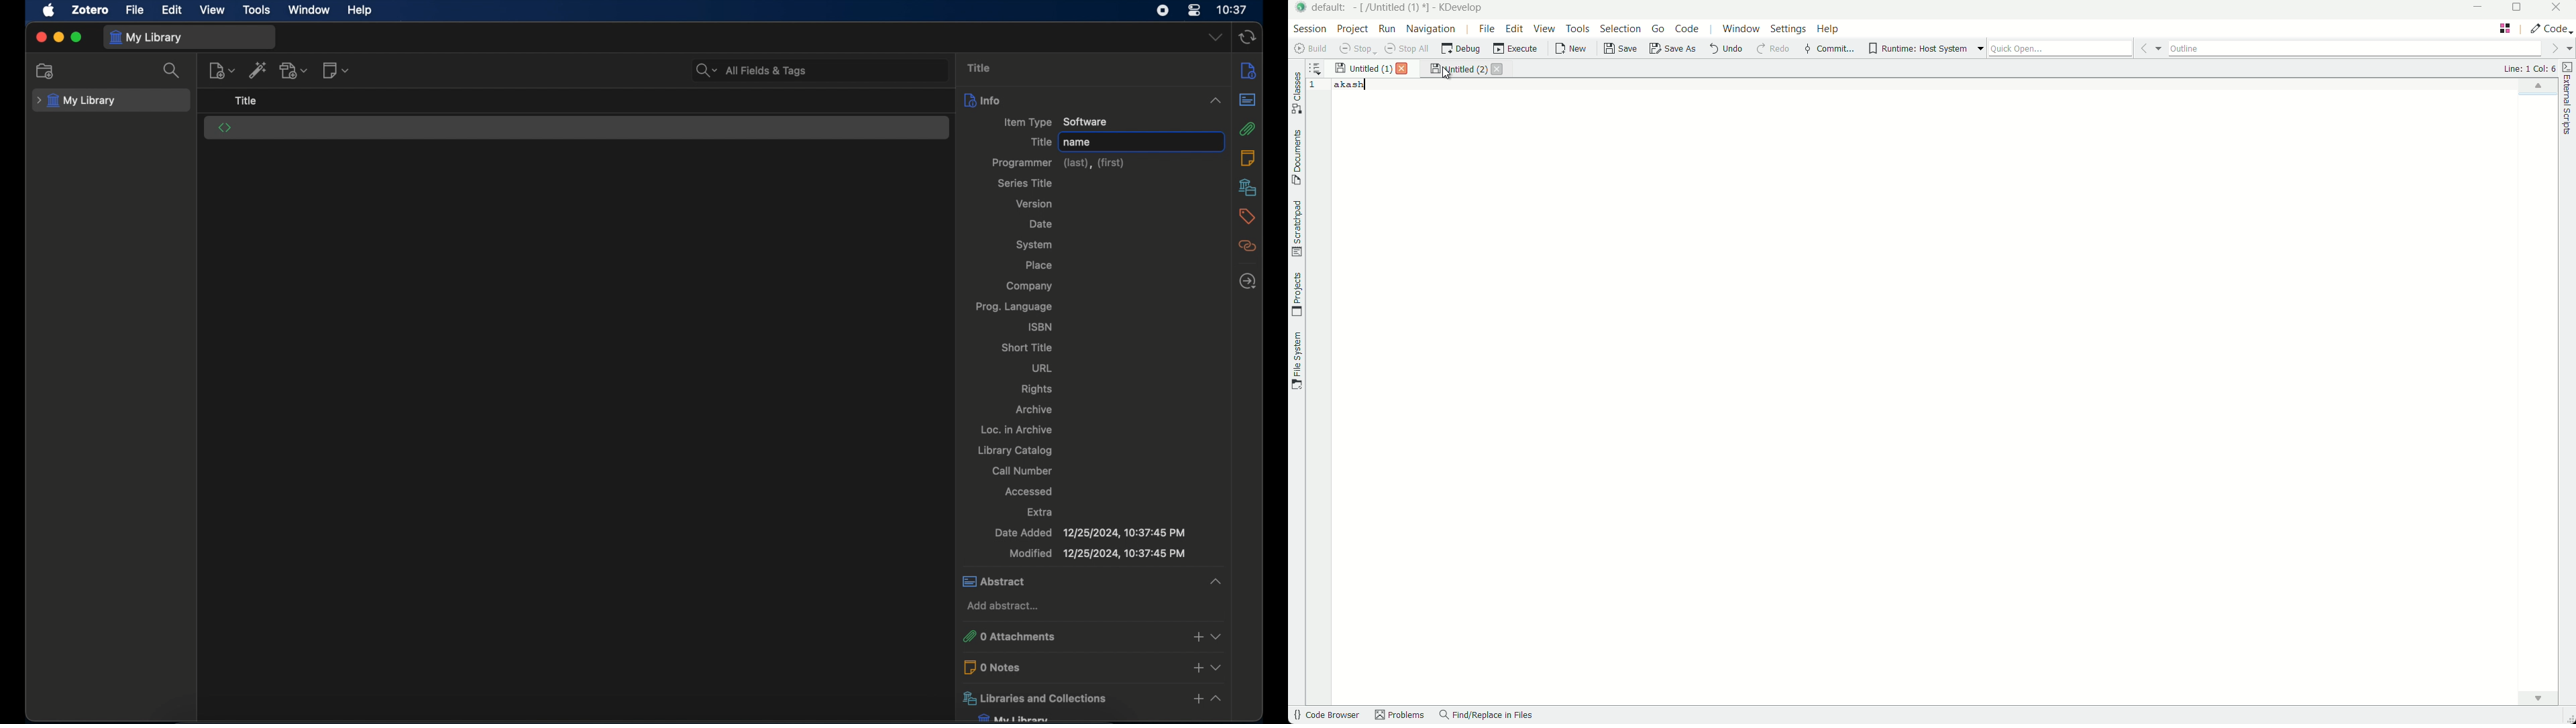 This screenshot has height=728, width=2576. Describe the element at coordinates (76, 101) in the screenshot. I see `my library` at that location.